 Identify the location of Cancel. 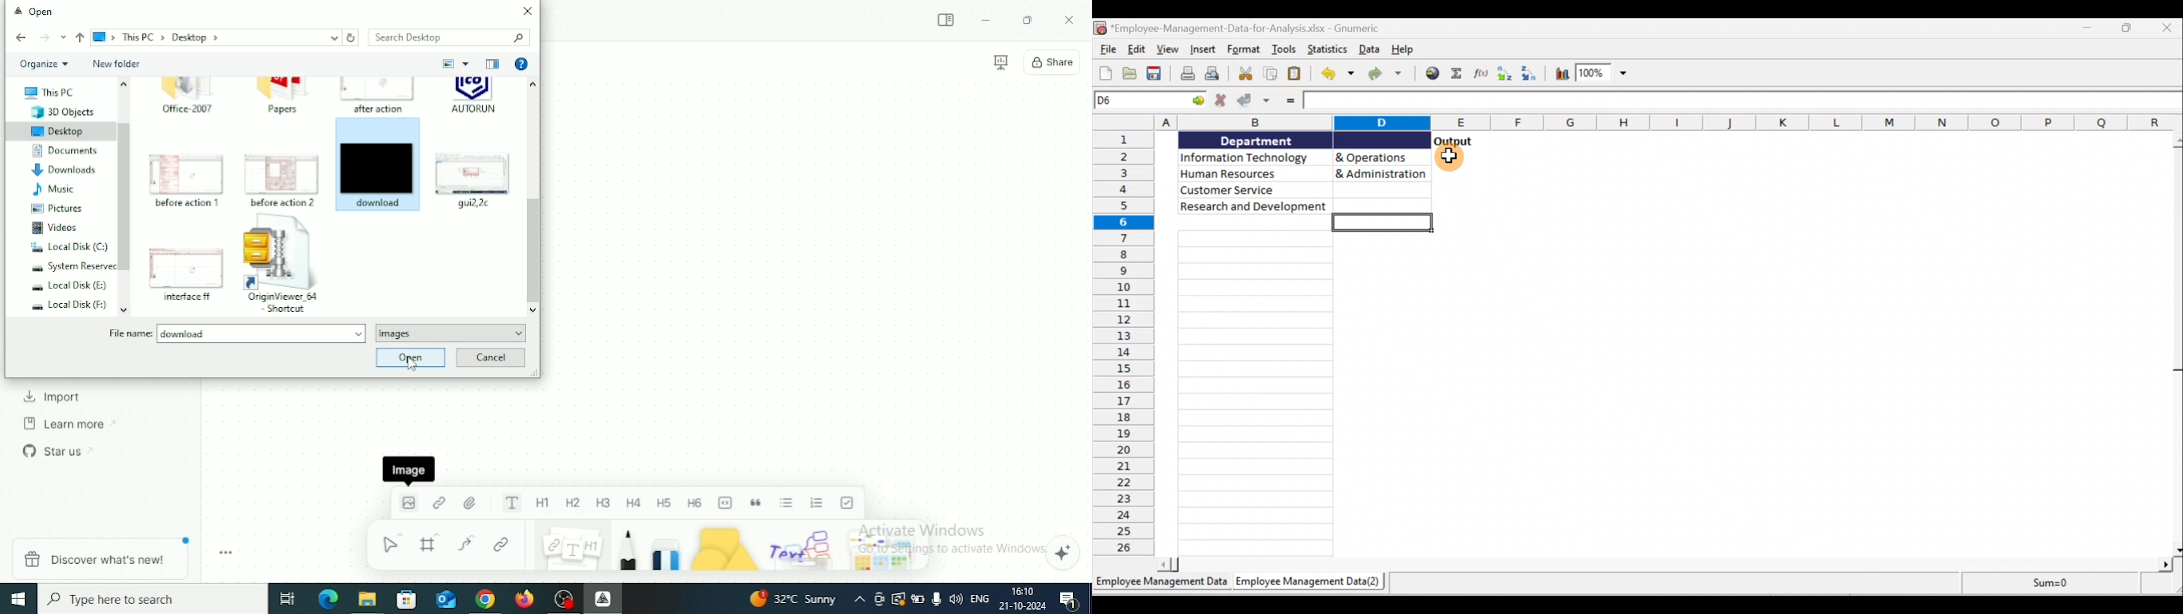
(489, 358).